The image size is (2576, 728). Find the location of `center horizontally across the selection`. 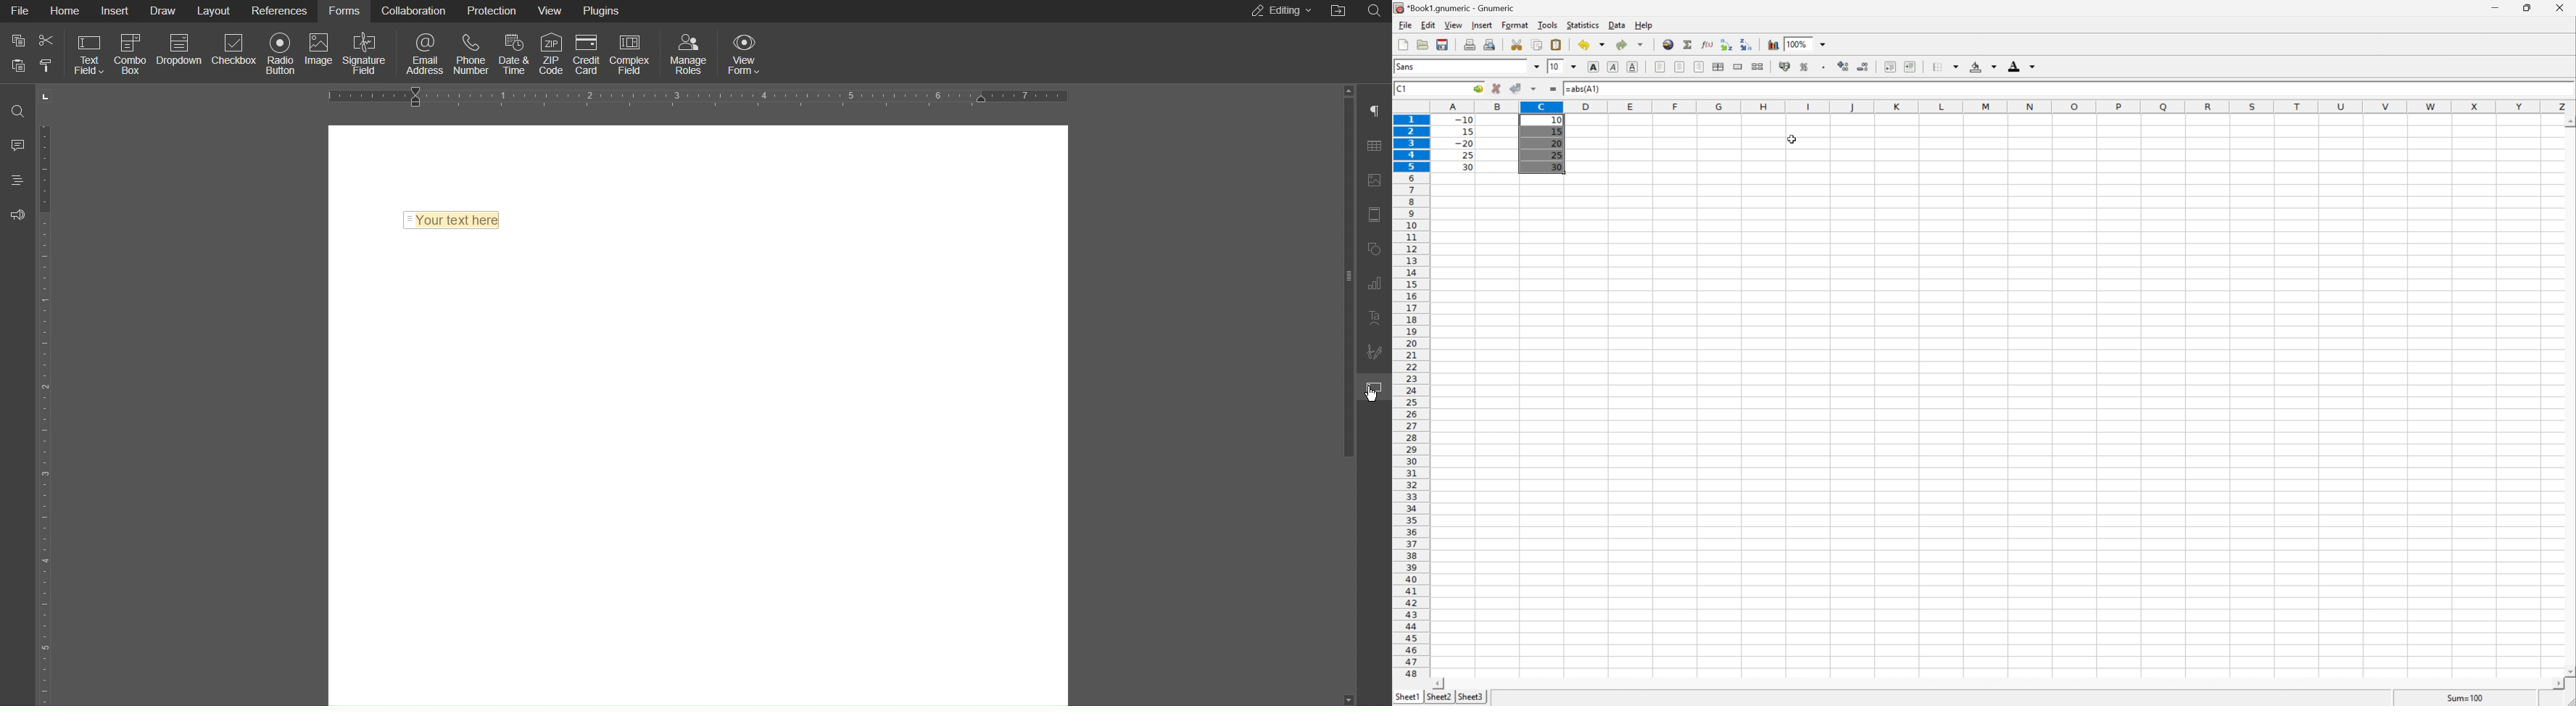

center horizontally across the selection is located at coordinates (1719, 67).